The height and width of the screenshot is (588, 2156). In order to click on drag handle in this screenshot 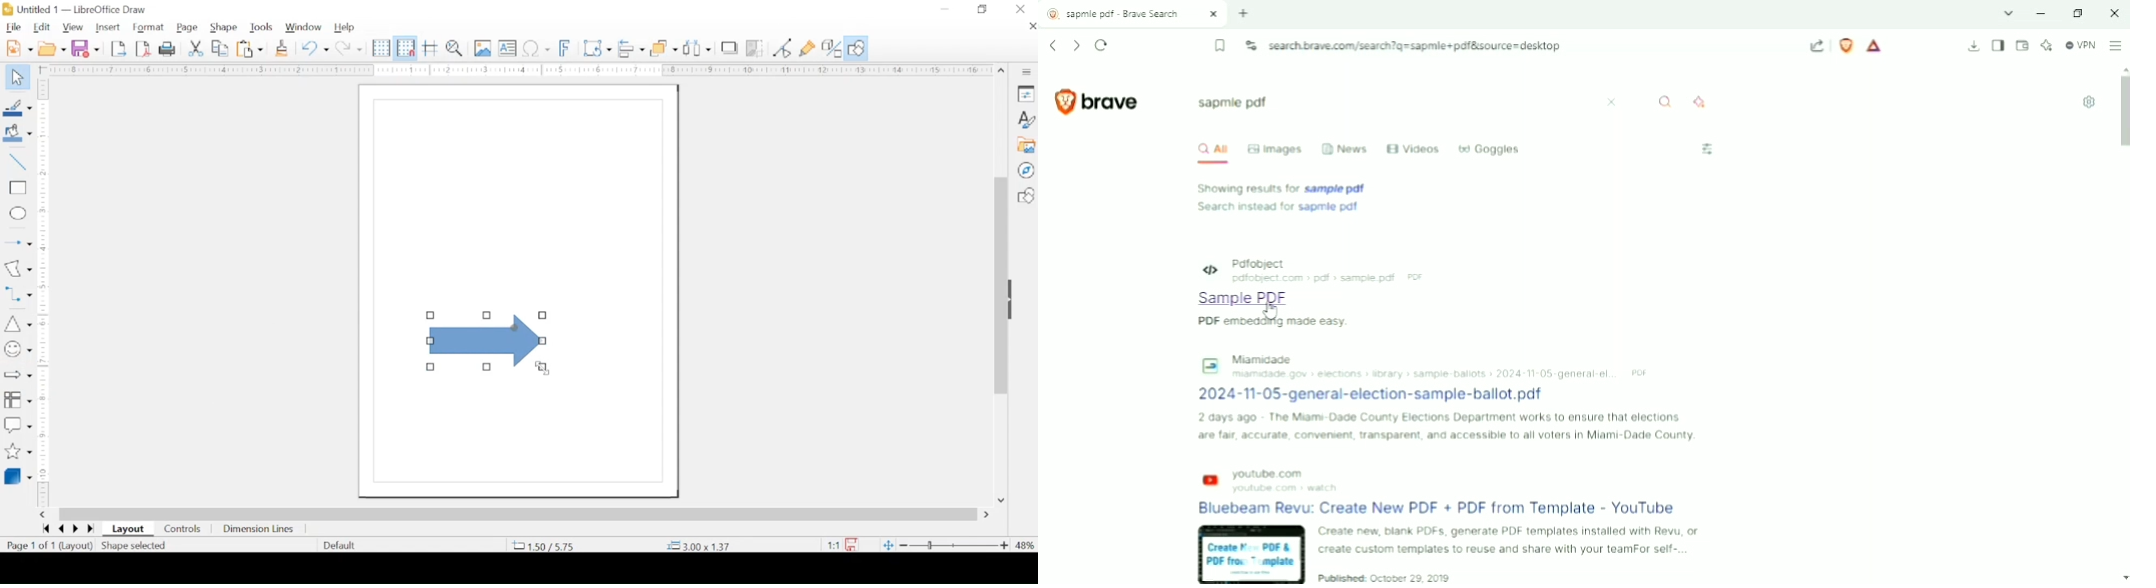, I will do `click(1013, 299)`.